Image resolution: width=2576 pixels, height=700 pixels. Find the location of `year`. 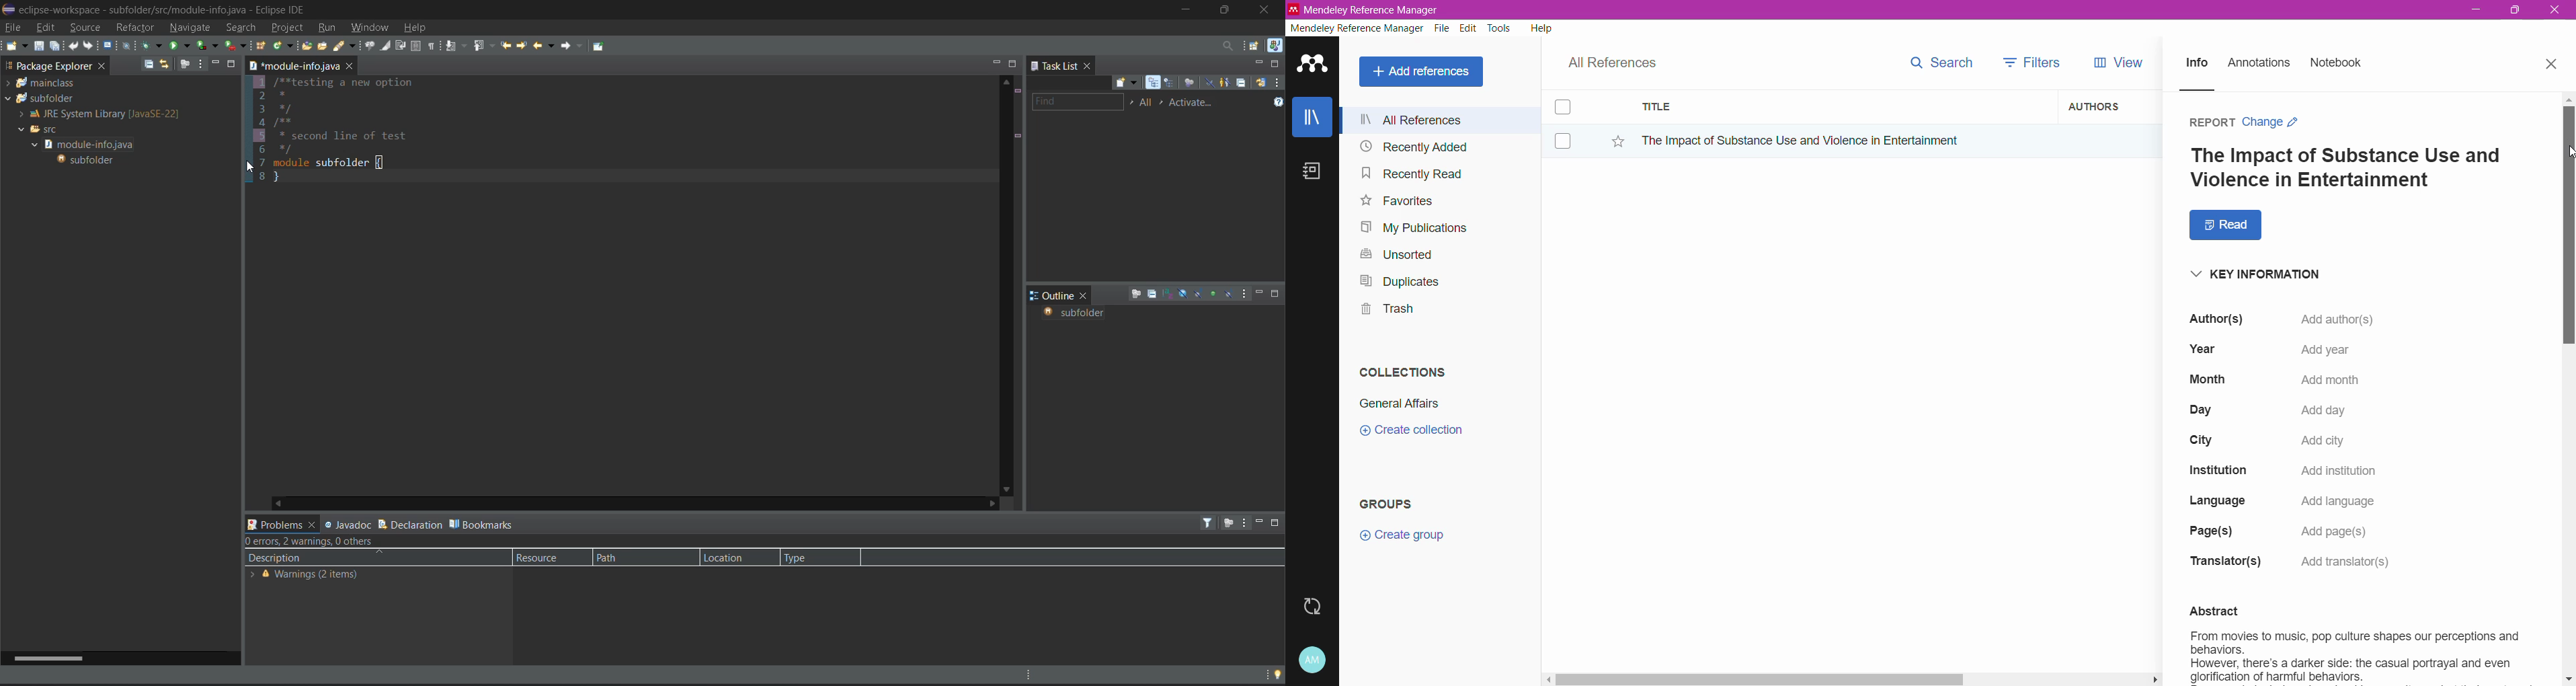

year is located at coordinates (2304, 350).